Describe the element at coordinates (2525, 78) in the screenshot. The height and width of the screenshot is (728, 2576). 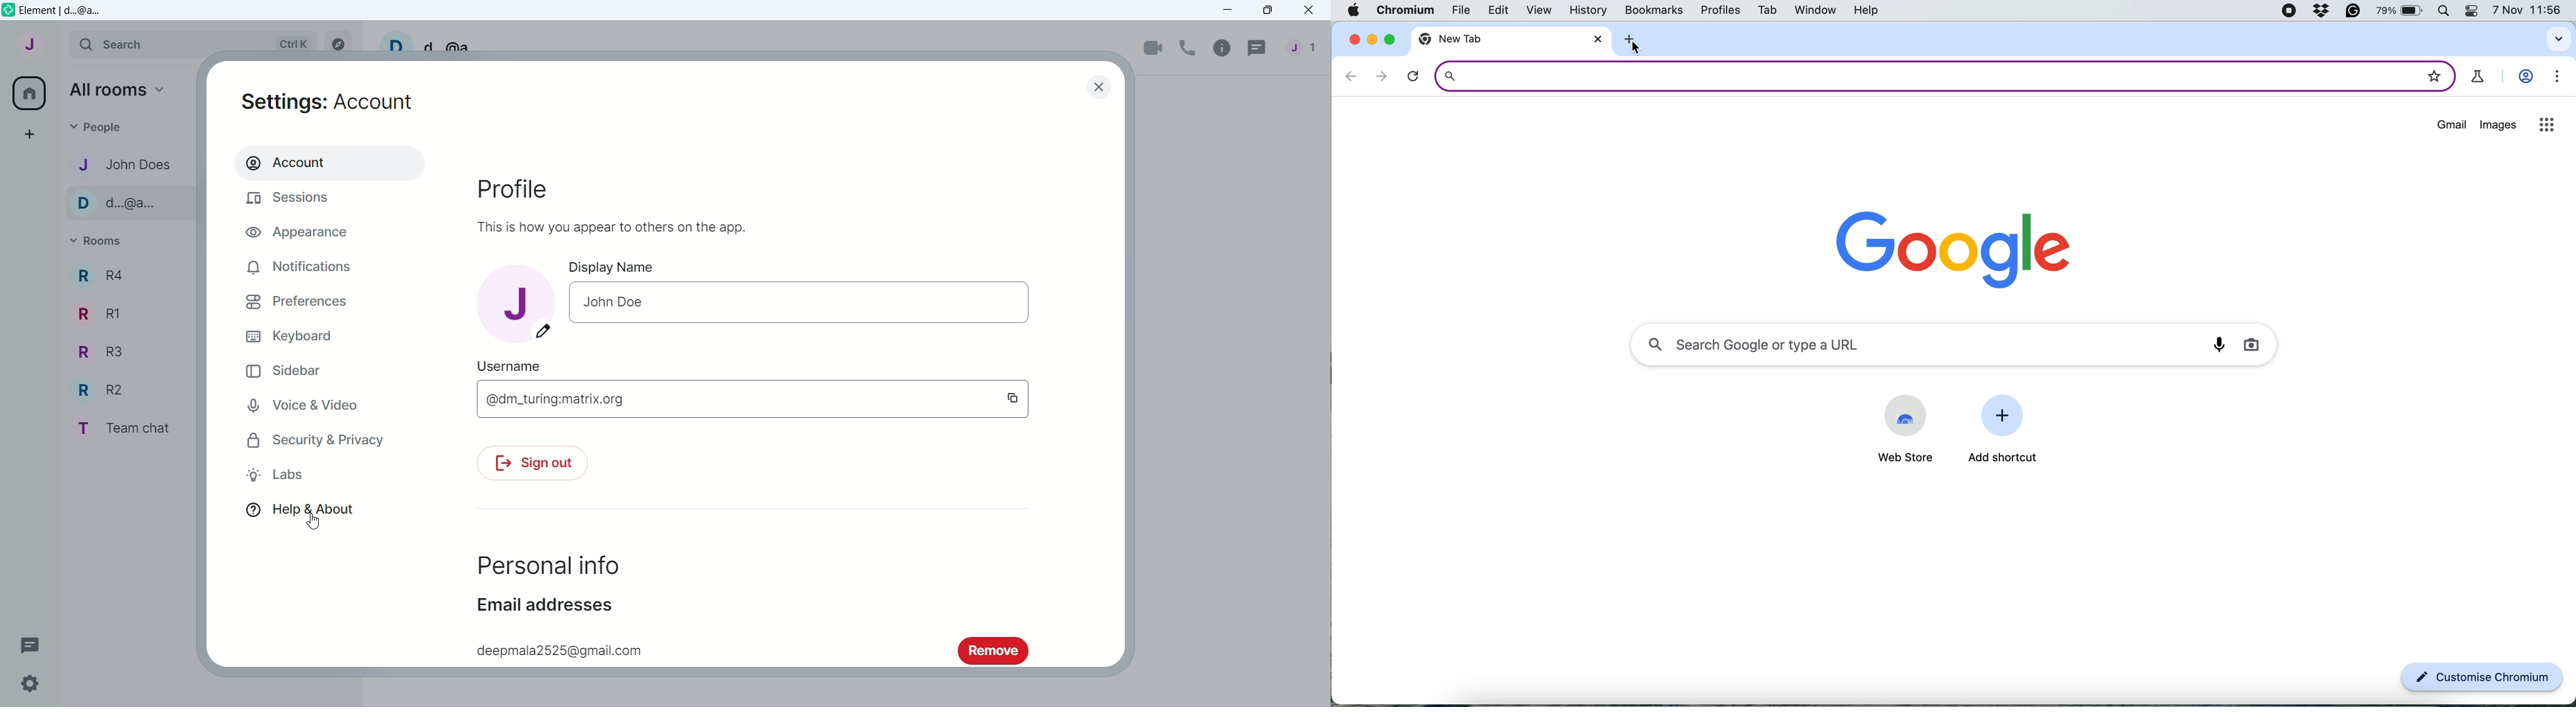
I see `profile` at that location.